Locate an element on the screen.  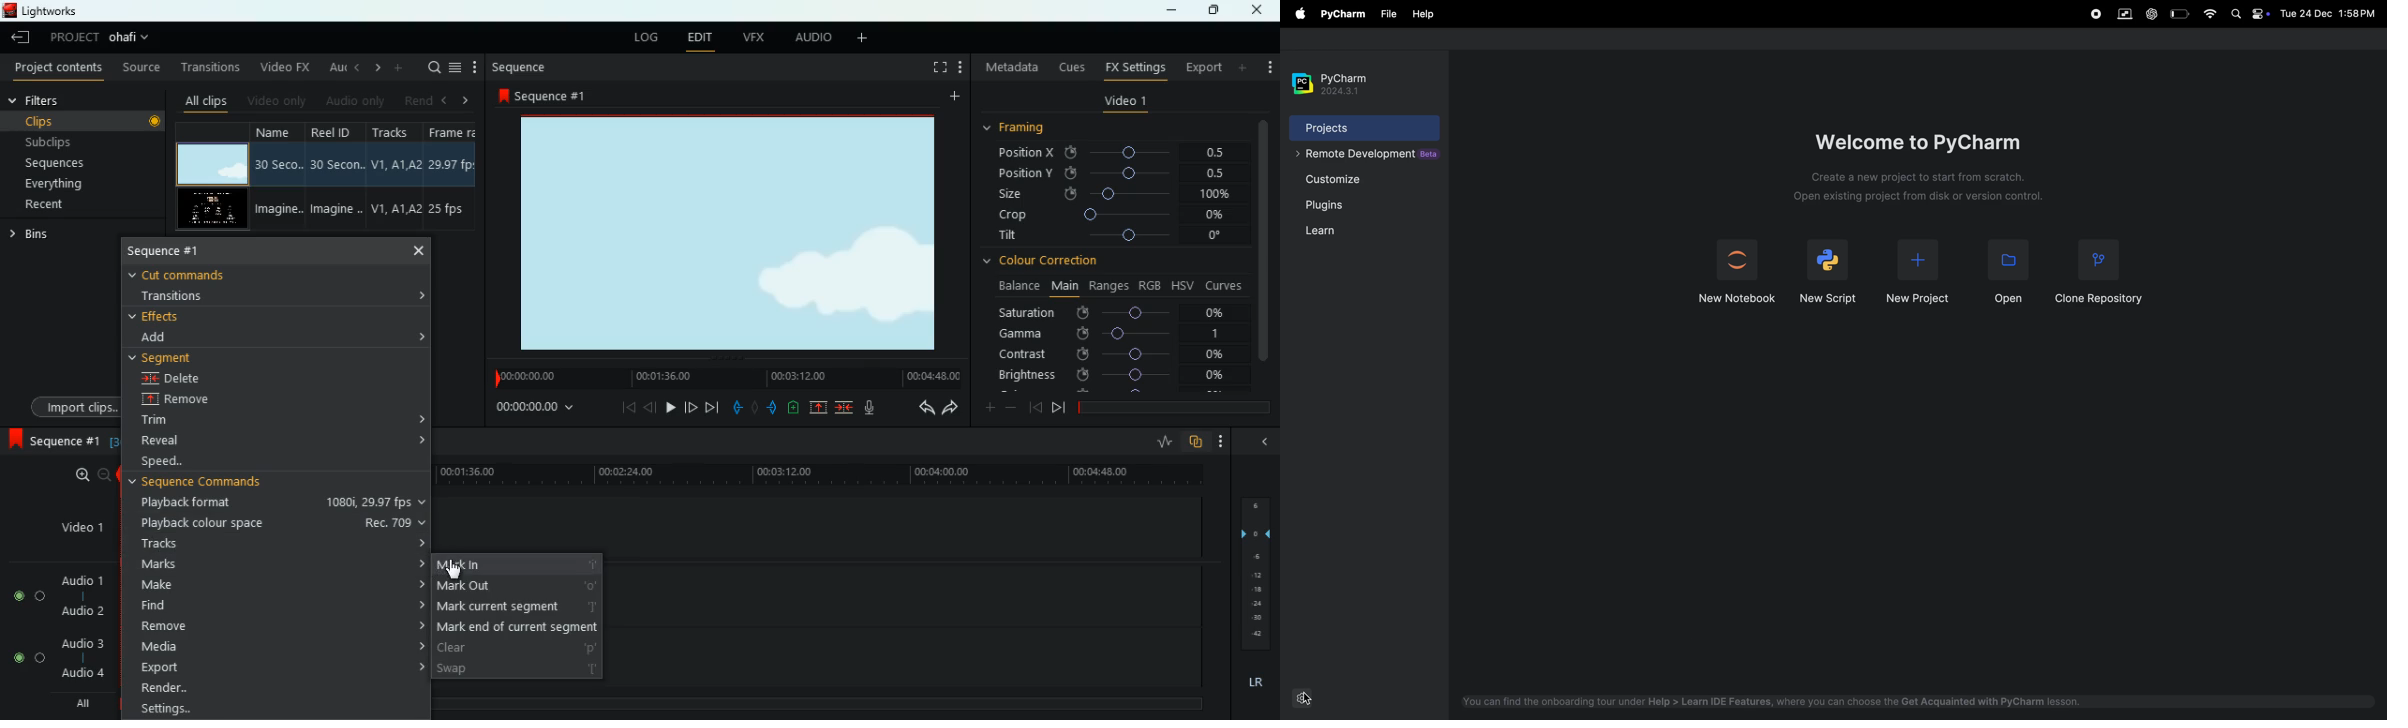
position y is located at coordinates (1104, 174).